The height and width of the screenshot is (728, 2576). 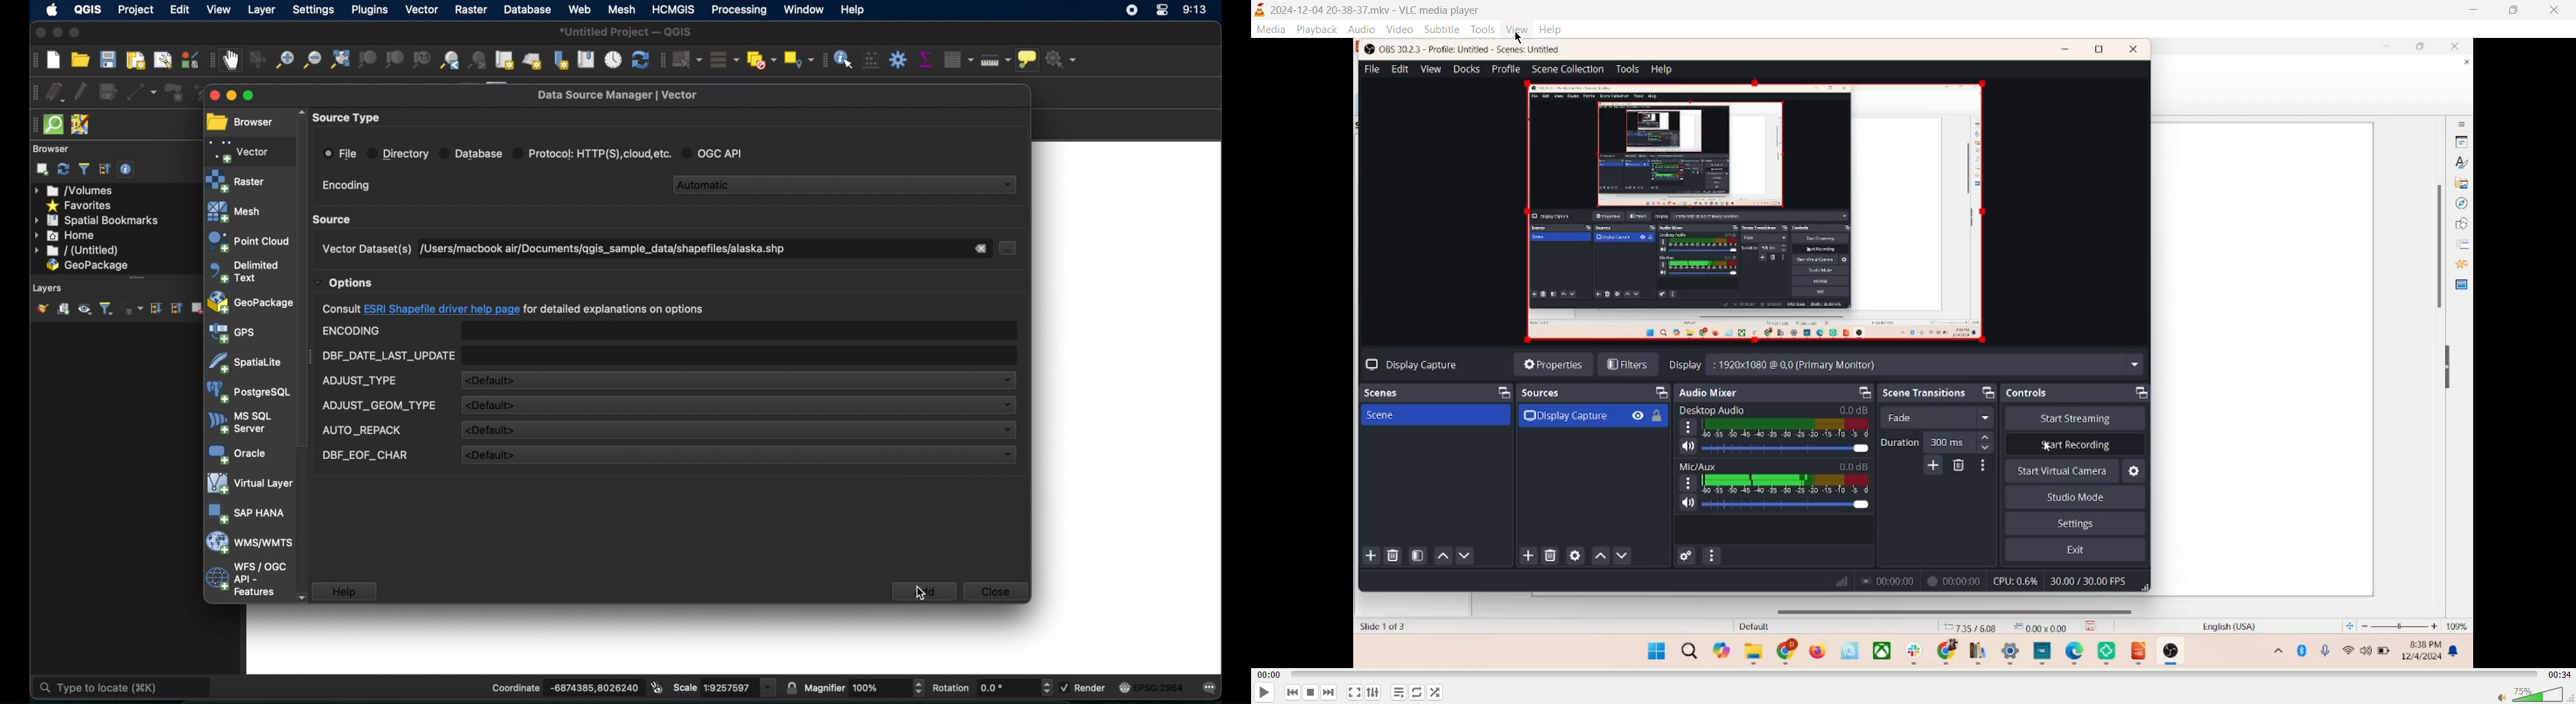 I want to click on logo, so click(x=1260, y=10).